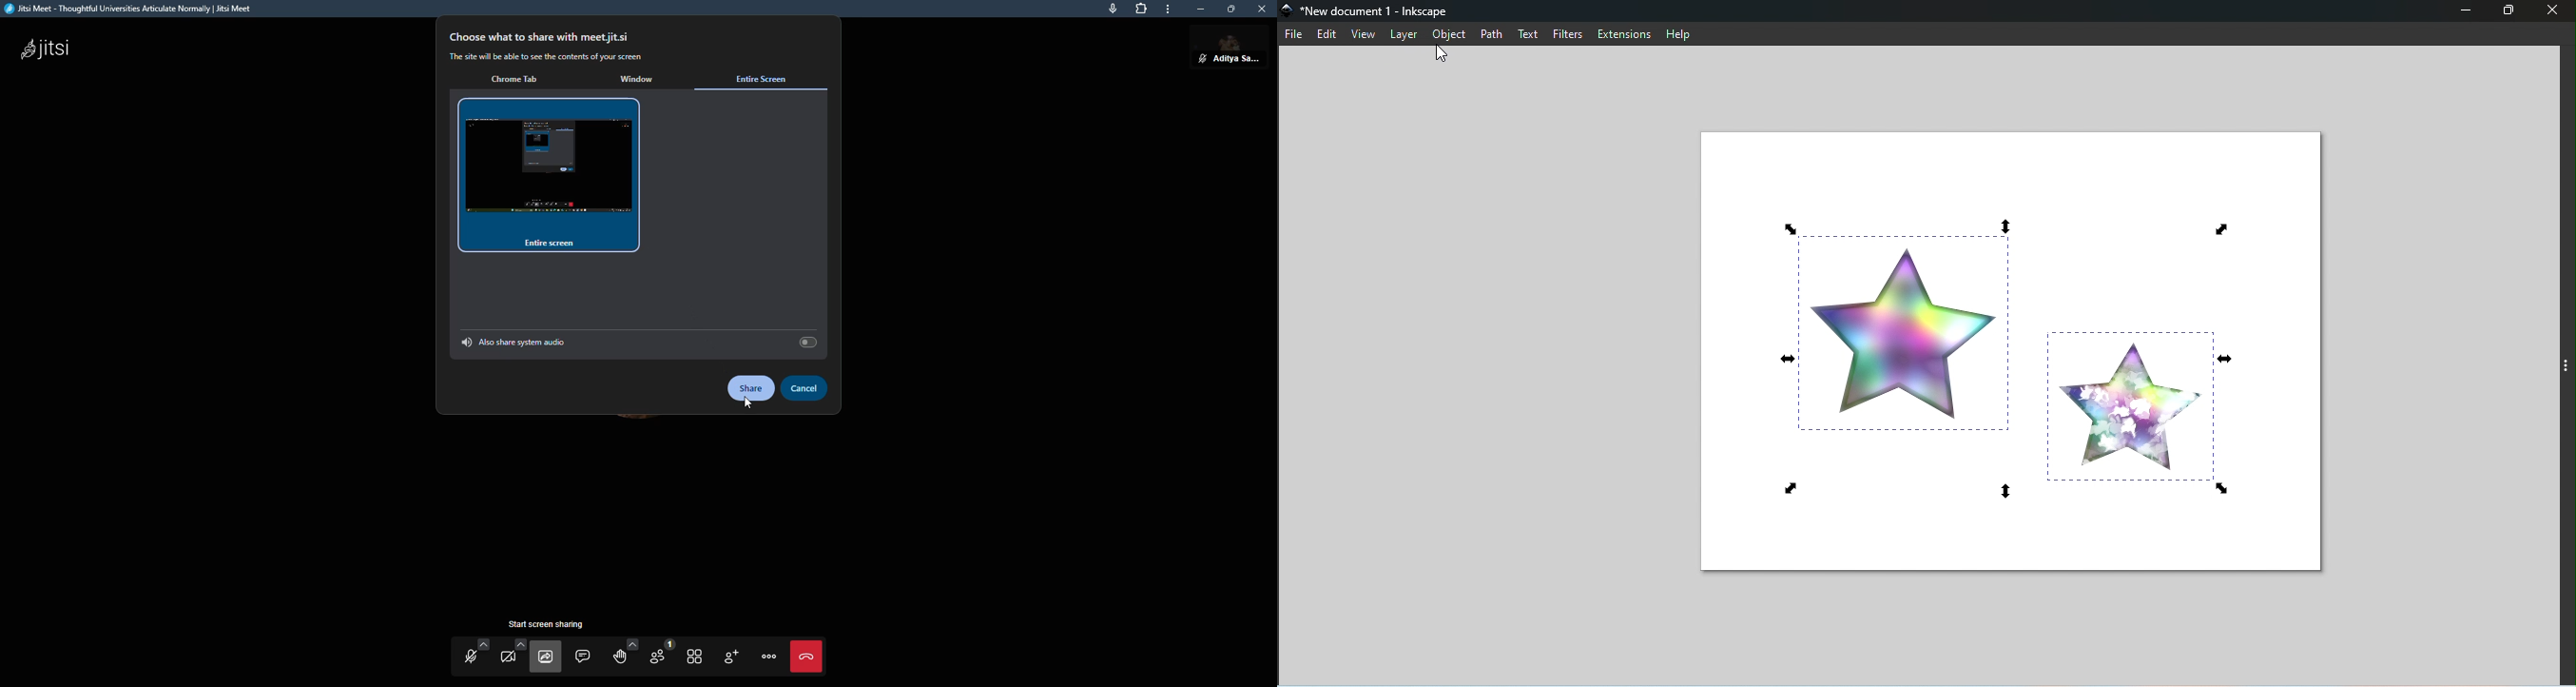 This screenshot has width=2576, height=700. I want to click on Help, so click(1683, 33).